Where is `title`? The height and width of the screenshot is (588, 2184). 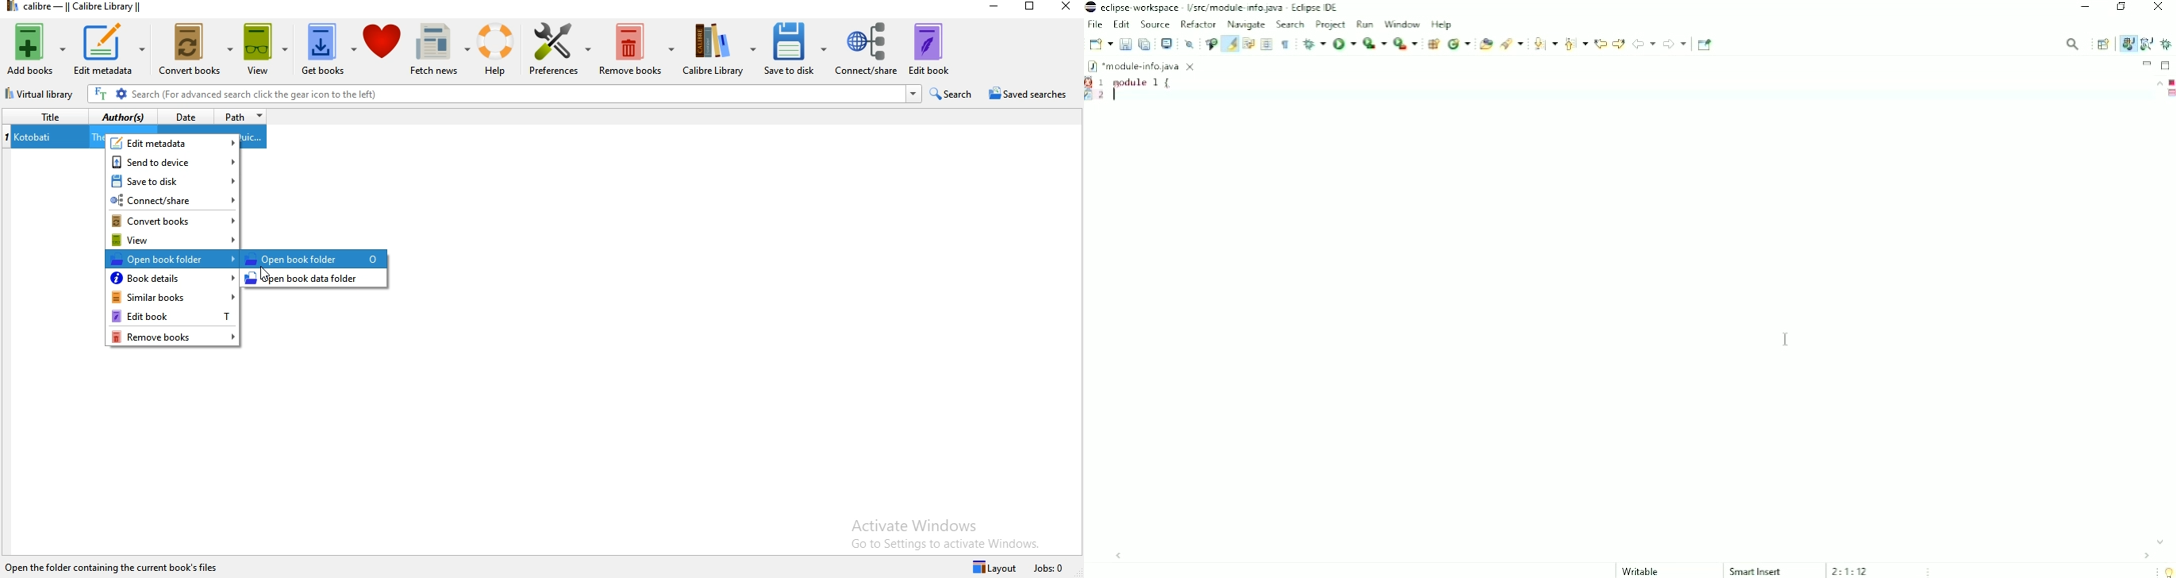
title is located at coordinates (47, 118).